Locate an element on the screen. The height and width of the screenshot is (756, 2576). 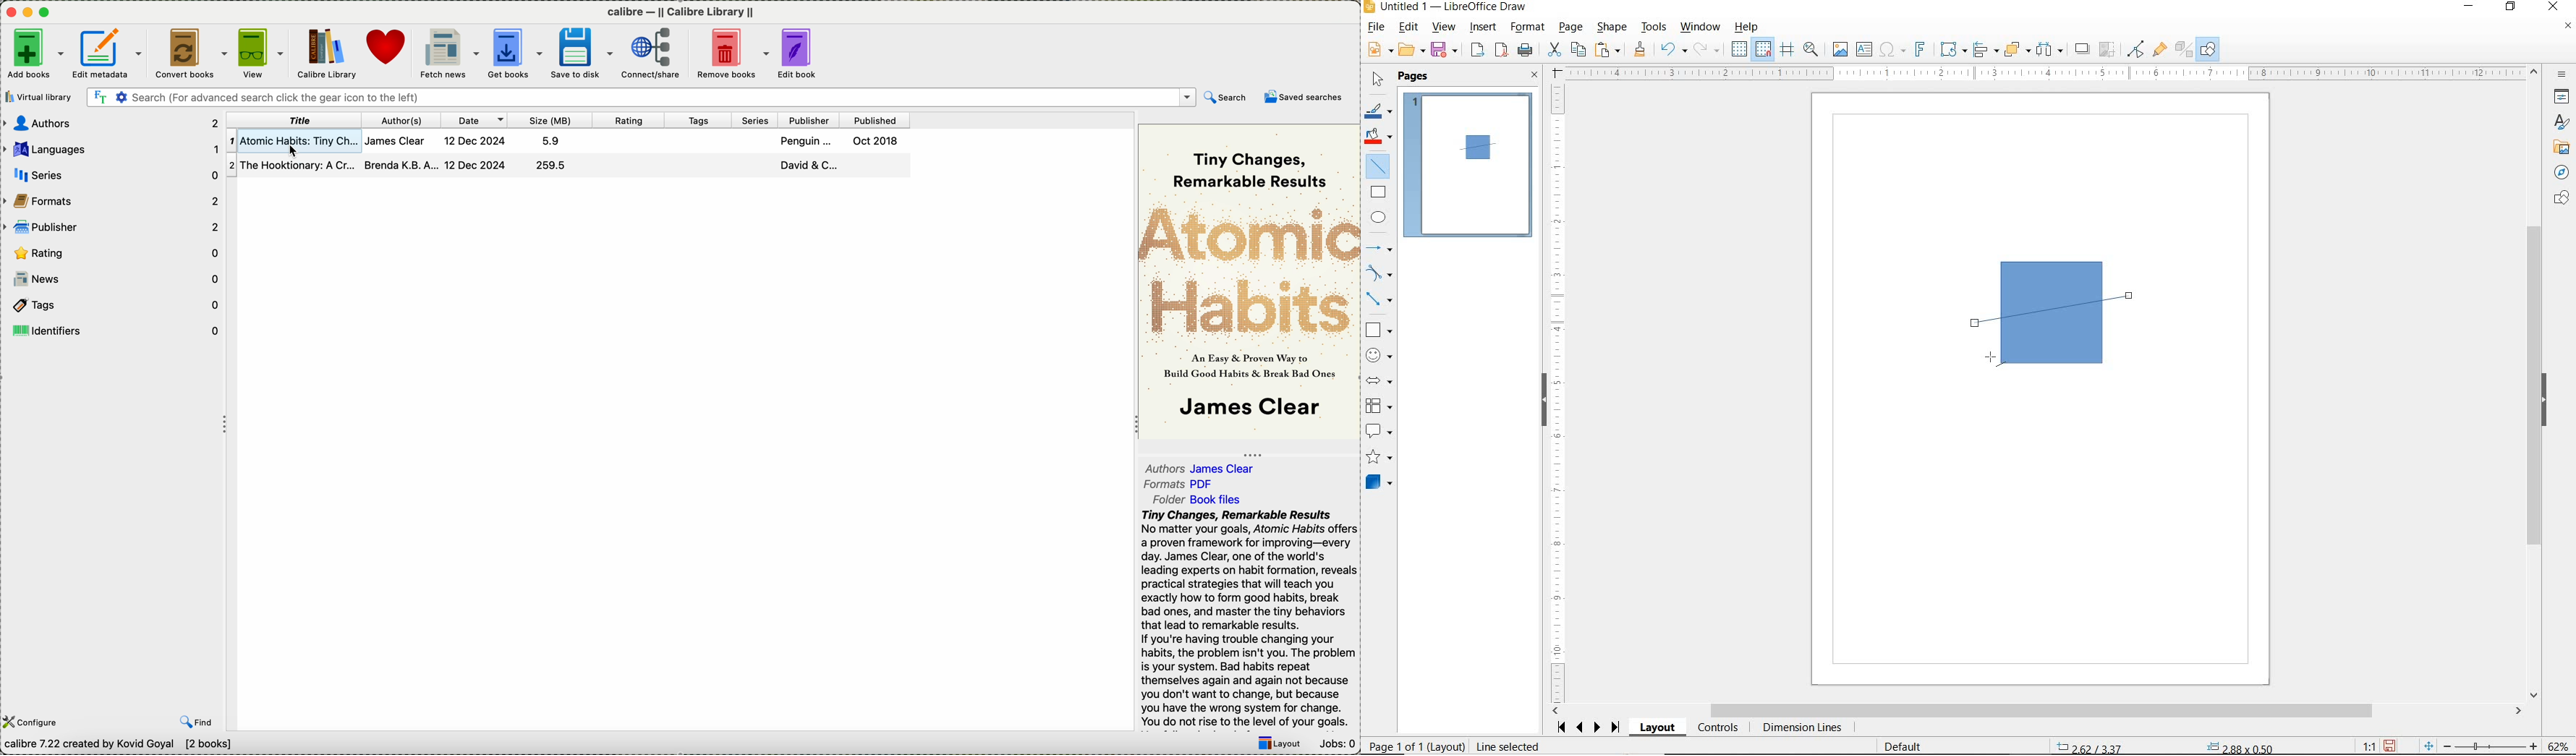
authors is located at coordinates (110, 124).